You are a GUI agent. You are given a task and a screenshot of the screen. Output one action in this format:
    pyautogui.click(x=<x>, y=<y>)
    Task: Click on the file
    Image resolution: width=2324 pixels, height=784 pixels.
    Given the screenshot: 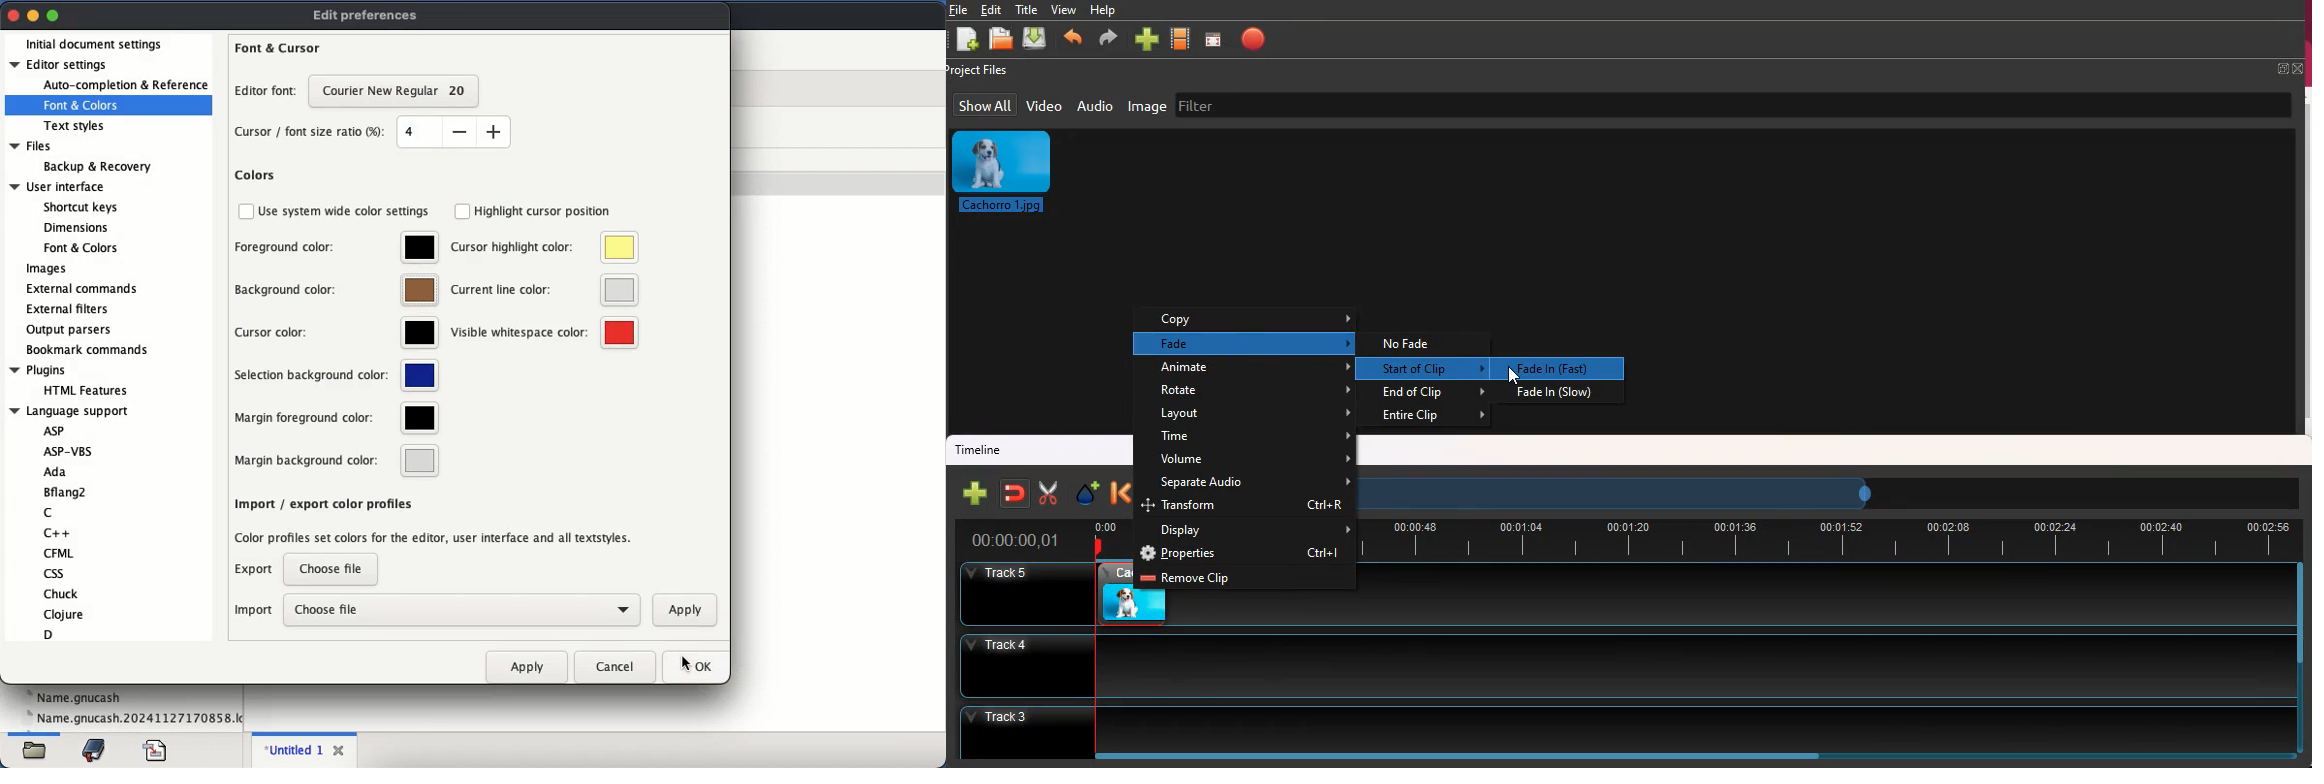 What is the action you would take?
    pyautogui.click(x=36, y=752)
    